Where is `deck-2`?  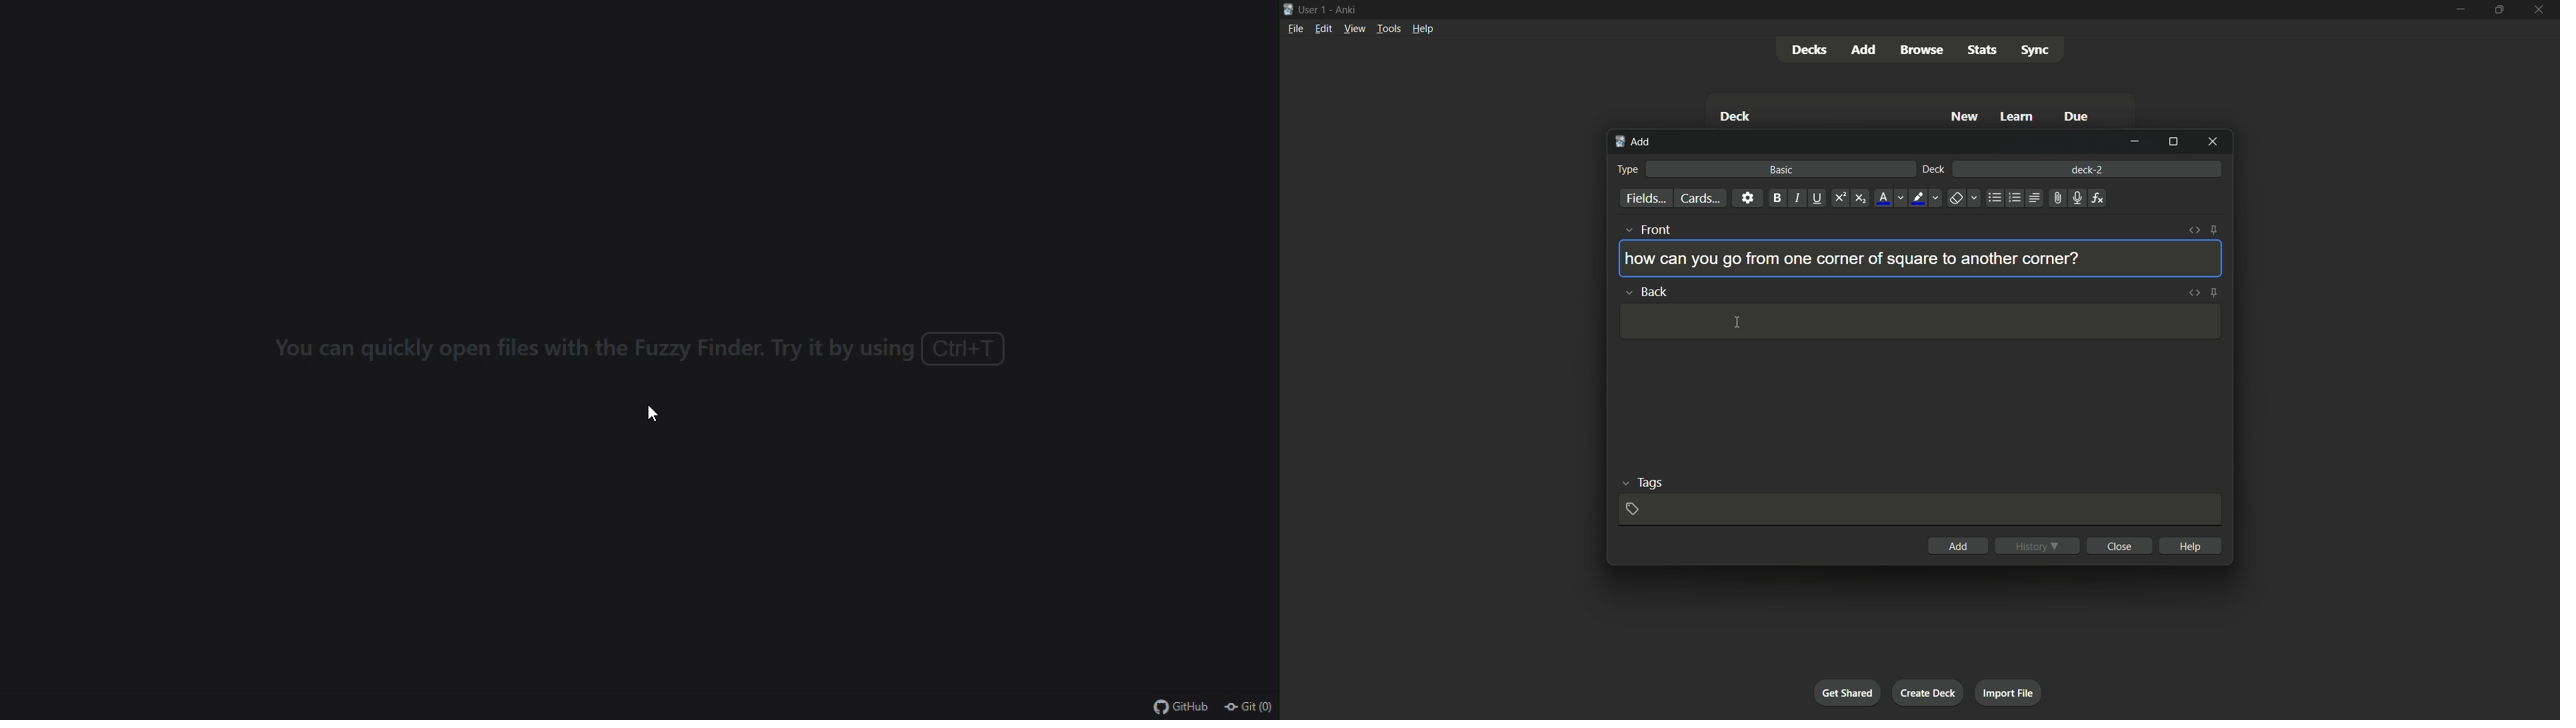 deck-2 is located at coordinates (2087, 168).